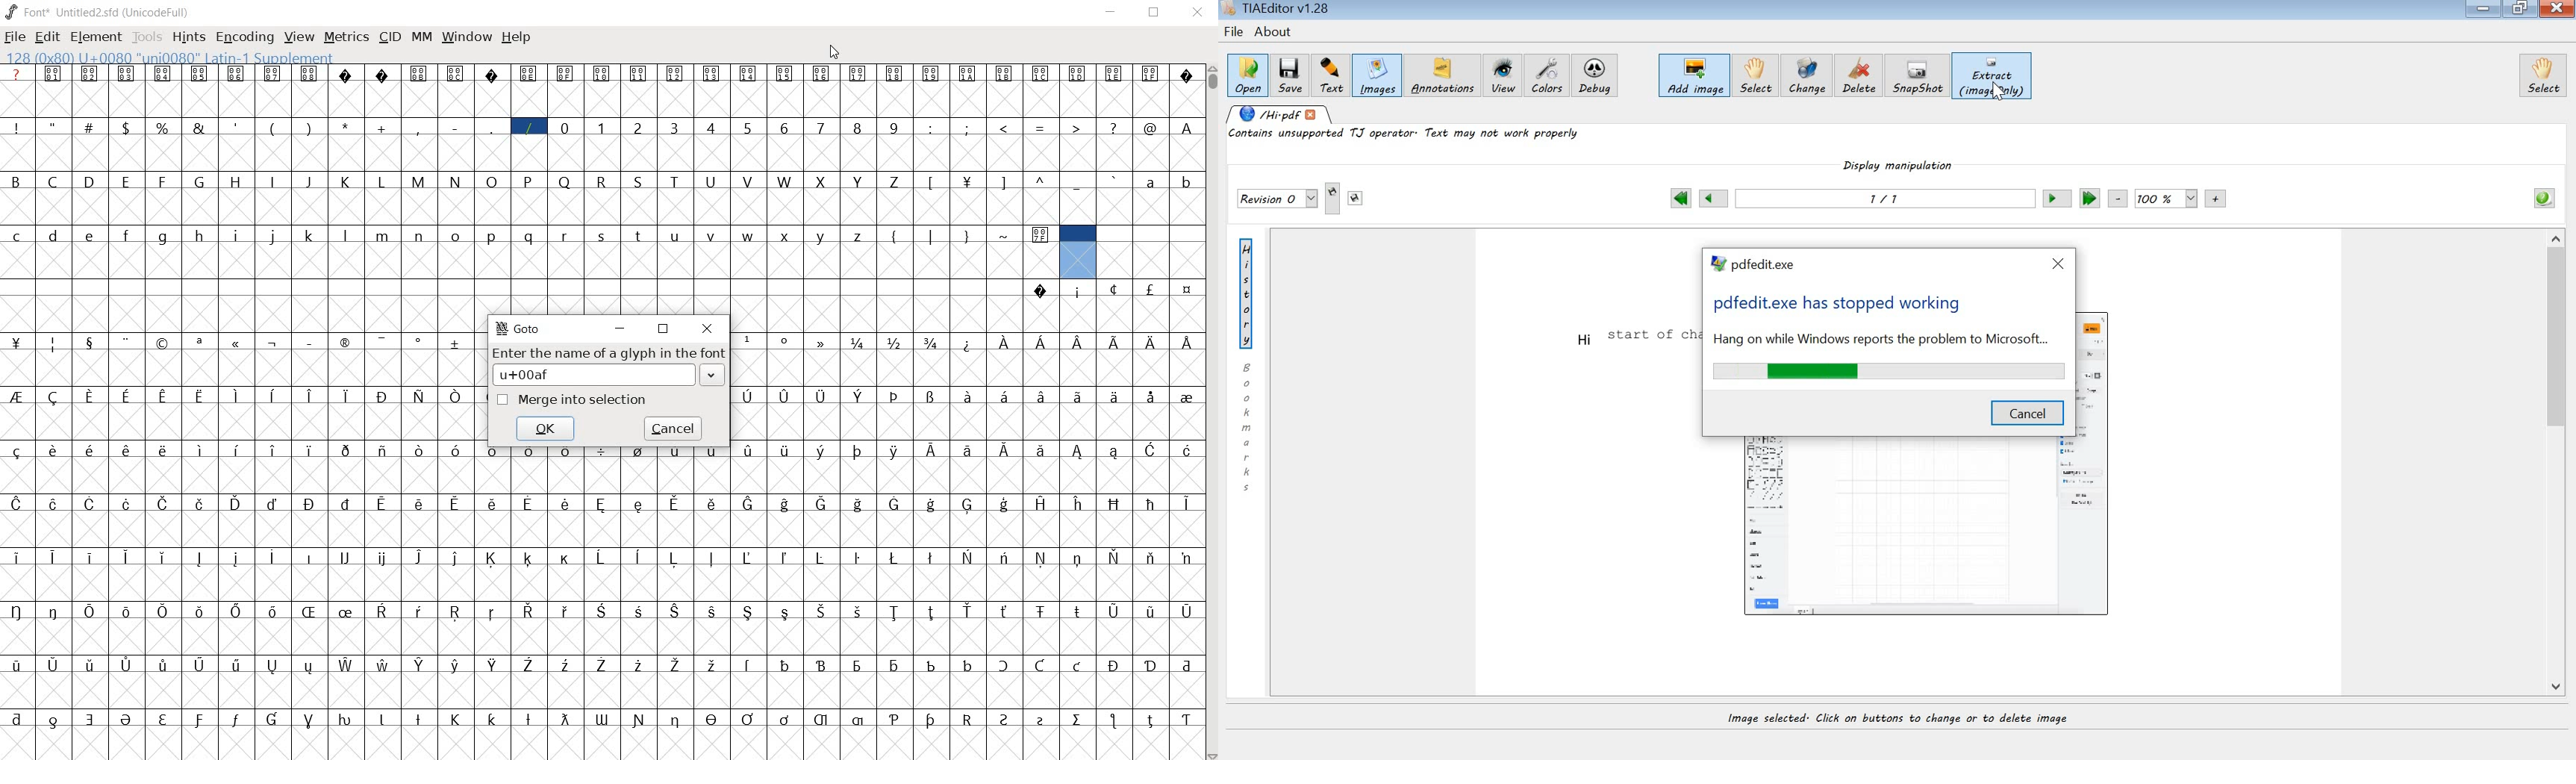  What do you see at coordinates (420, 503) in the screenshot?
I see `Symbol` at bounding box center [420, 503].